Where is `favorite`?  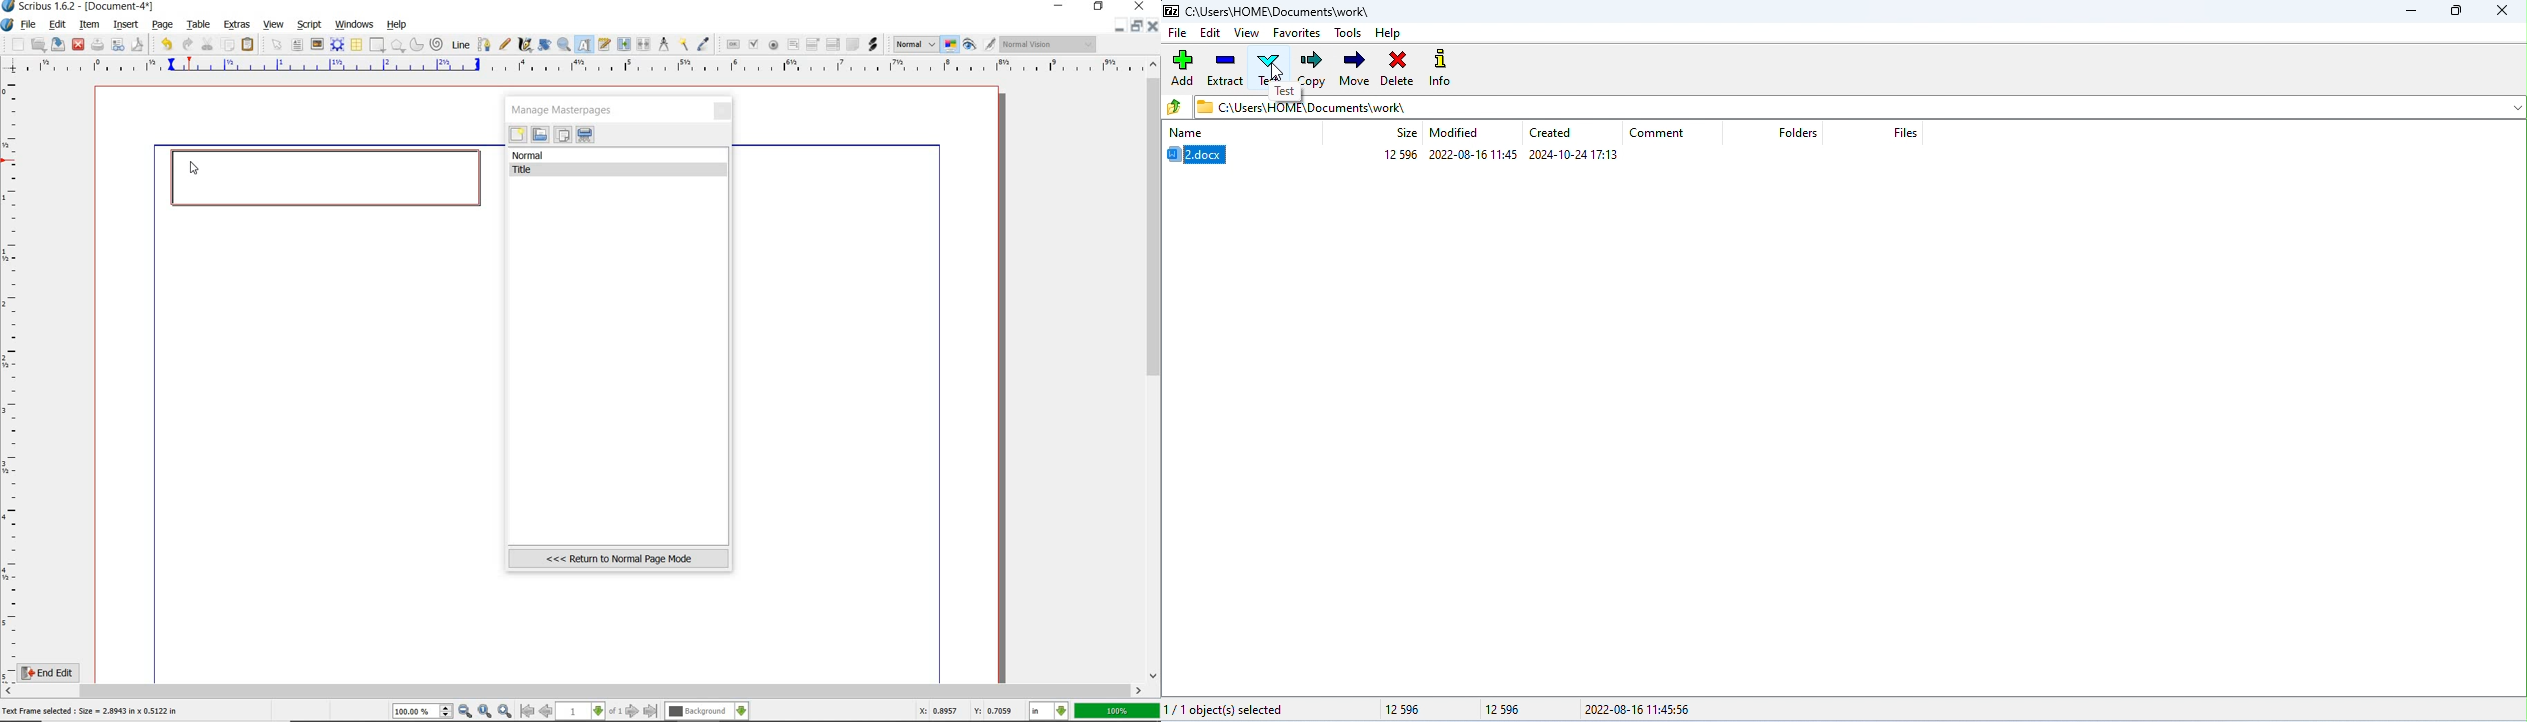
favorite is located at coordinates (1296, 33).